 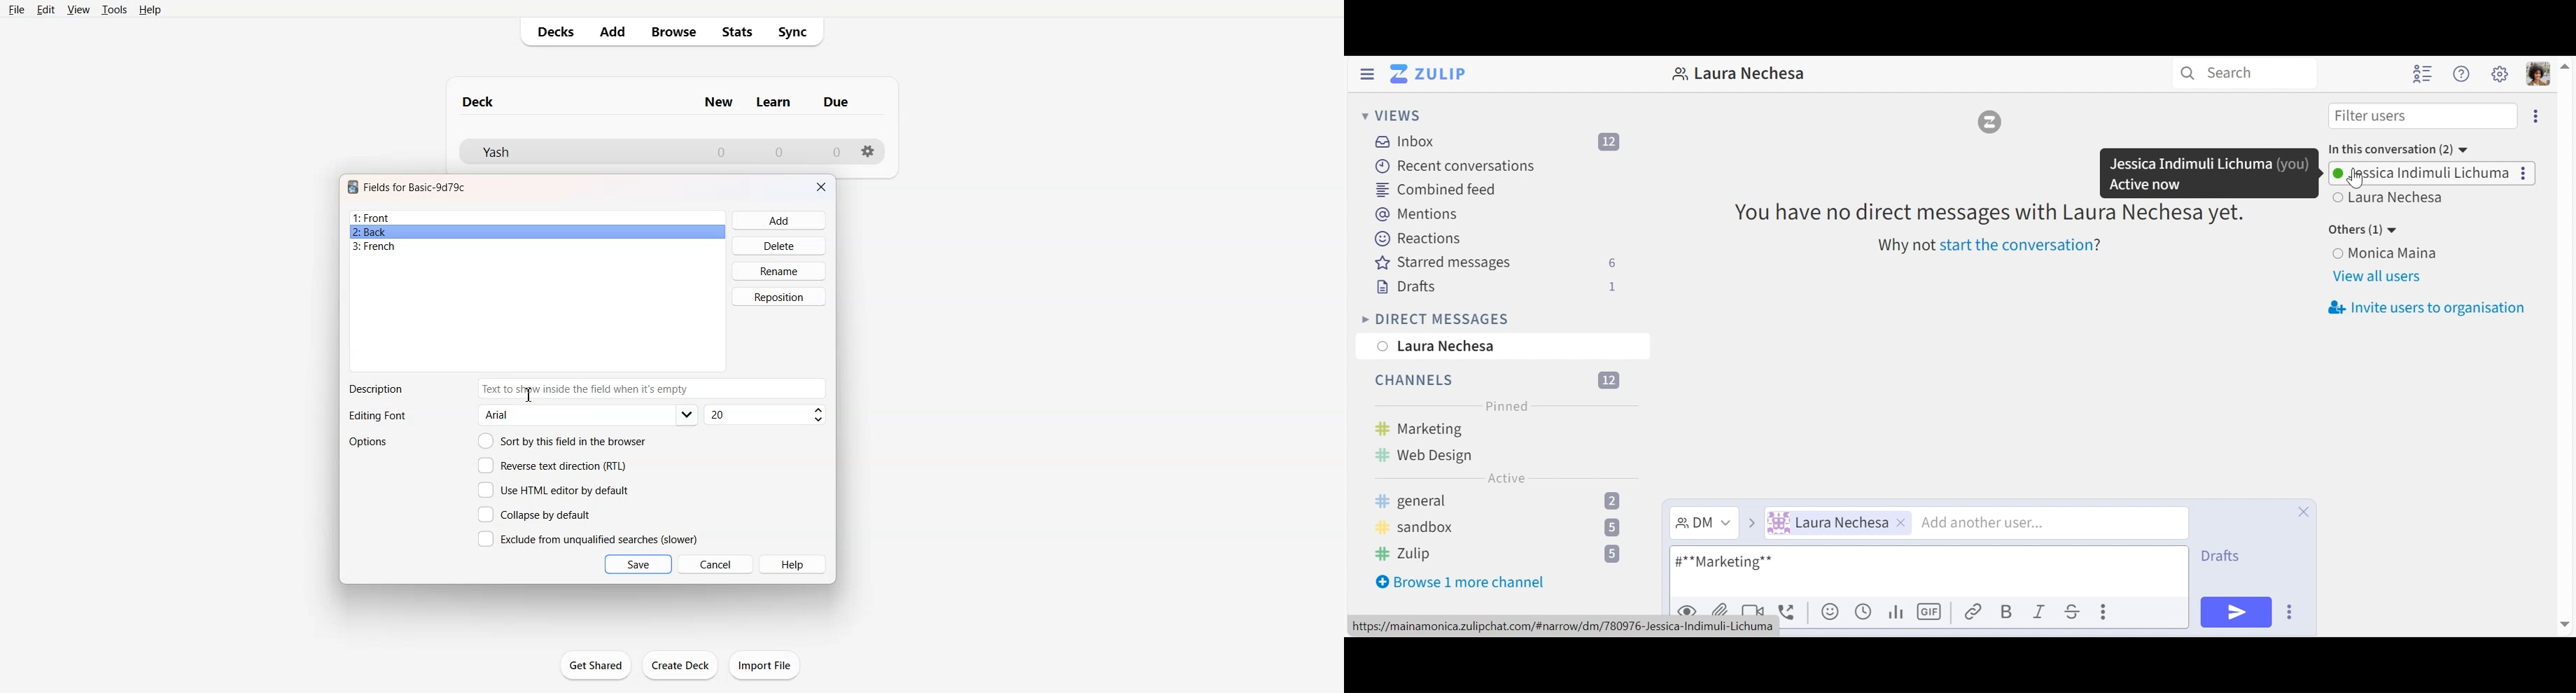 I want to click on Editing font options, so click(x=589, y=415).